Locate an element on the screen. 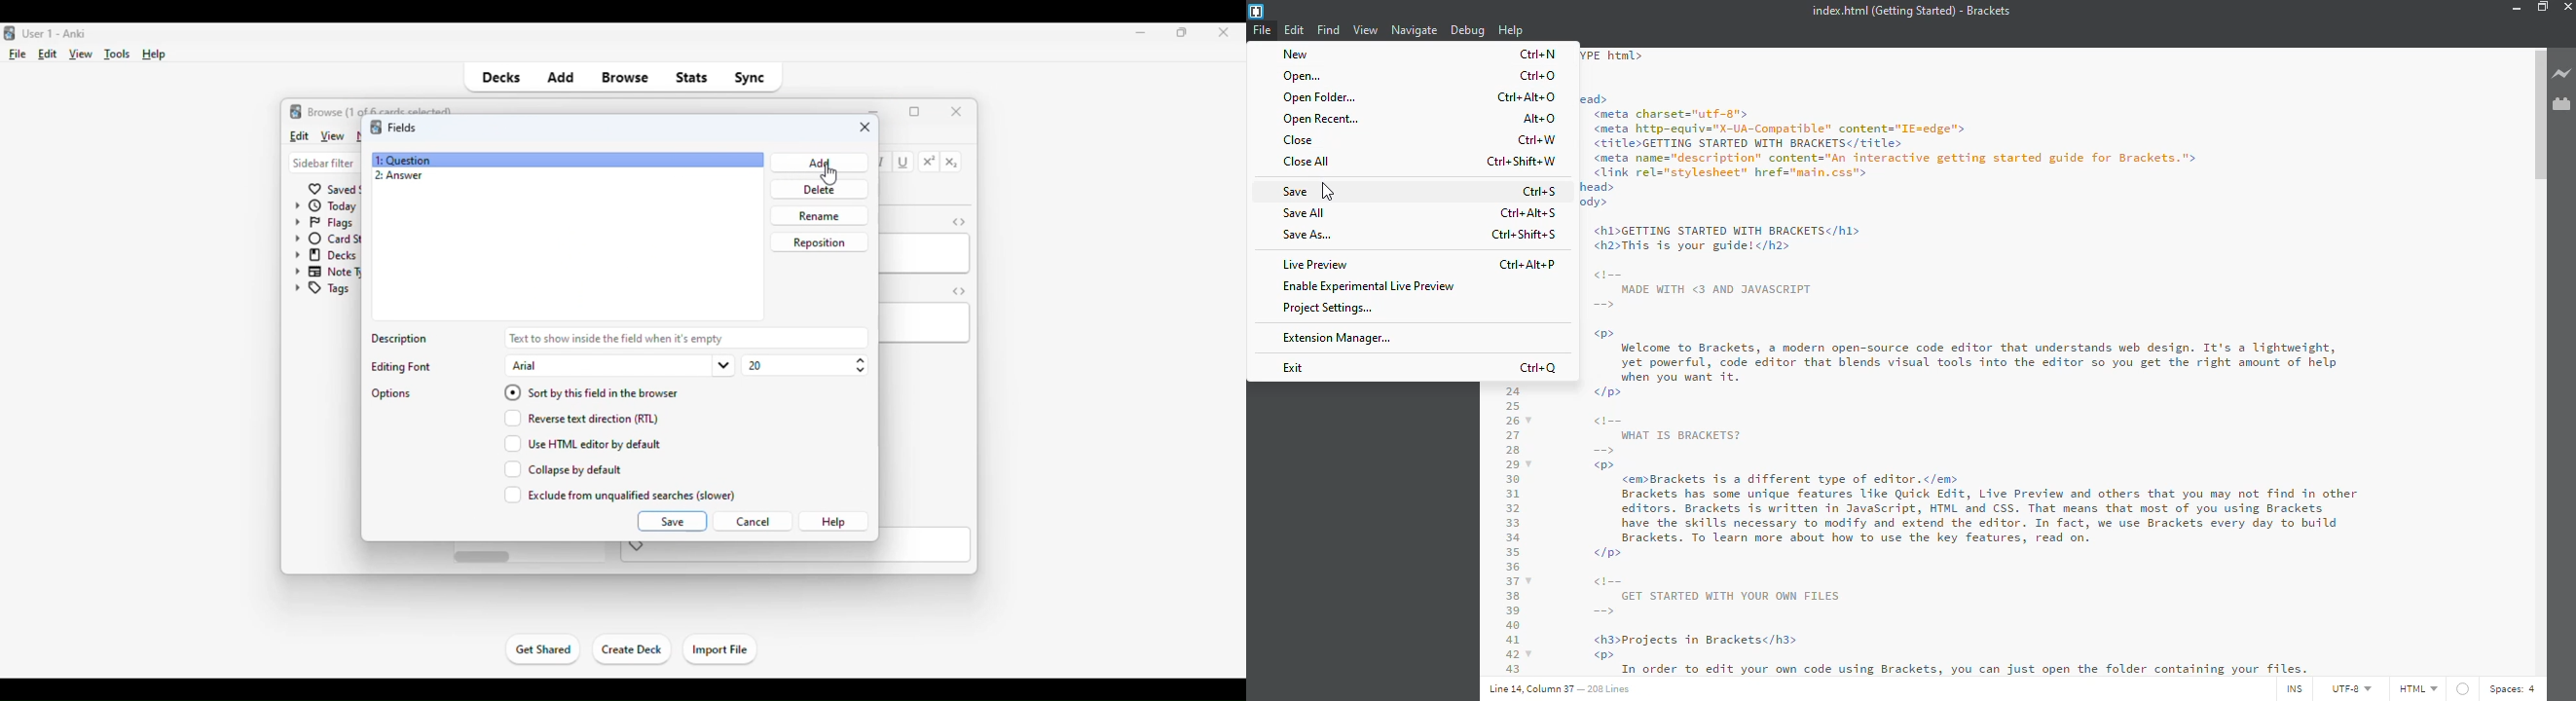 The height and width of the screenshot is (728, 2576). add is located at coordinates (817, 163).